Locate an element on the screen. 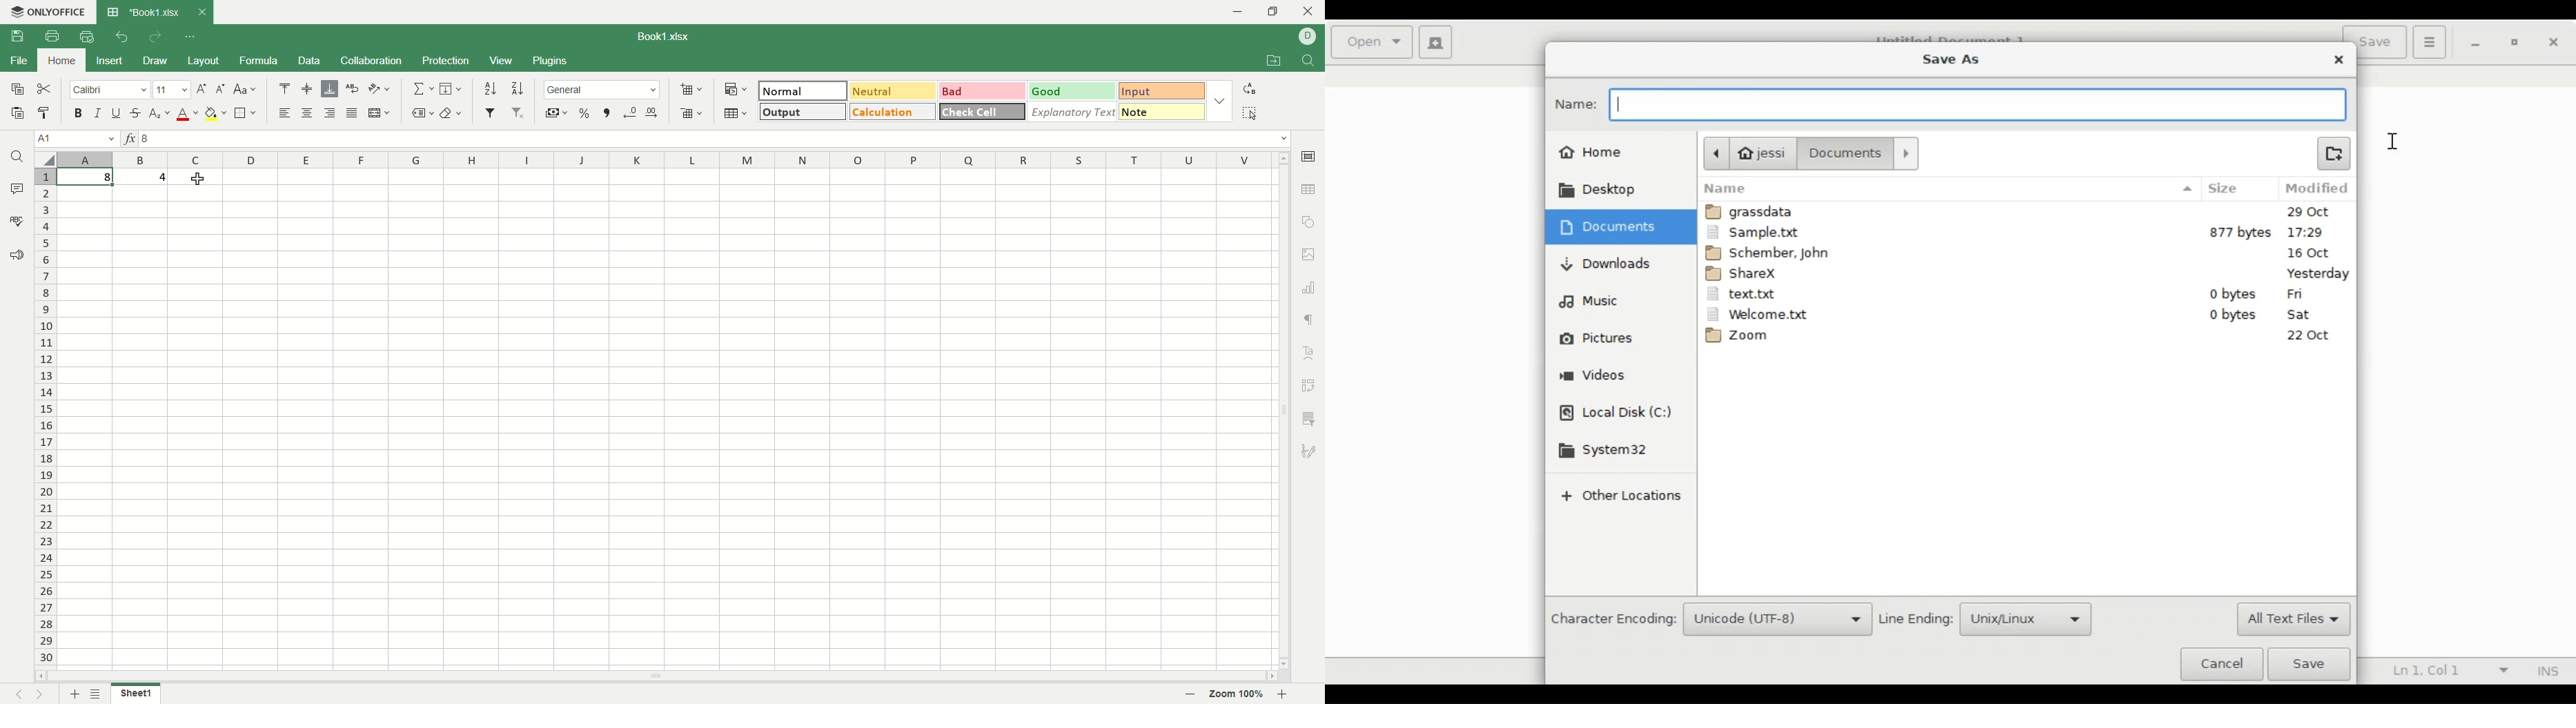  slicer settings is located at coordinates (1309, 420).